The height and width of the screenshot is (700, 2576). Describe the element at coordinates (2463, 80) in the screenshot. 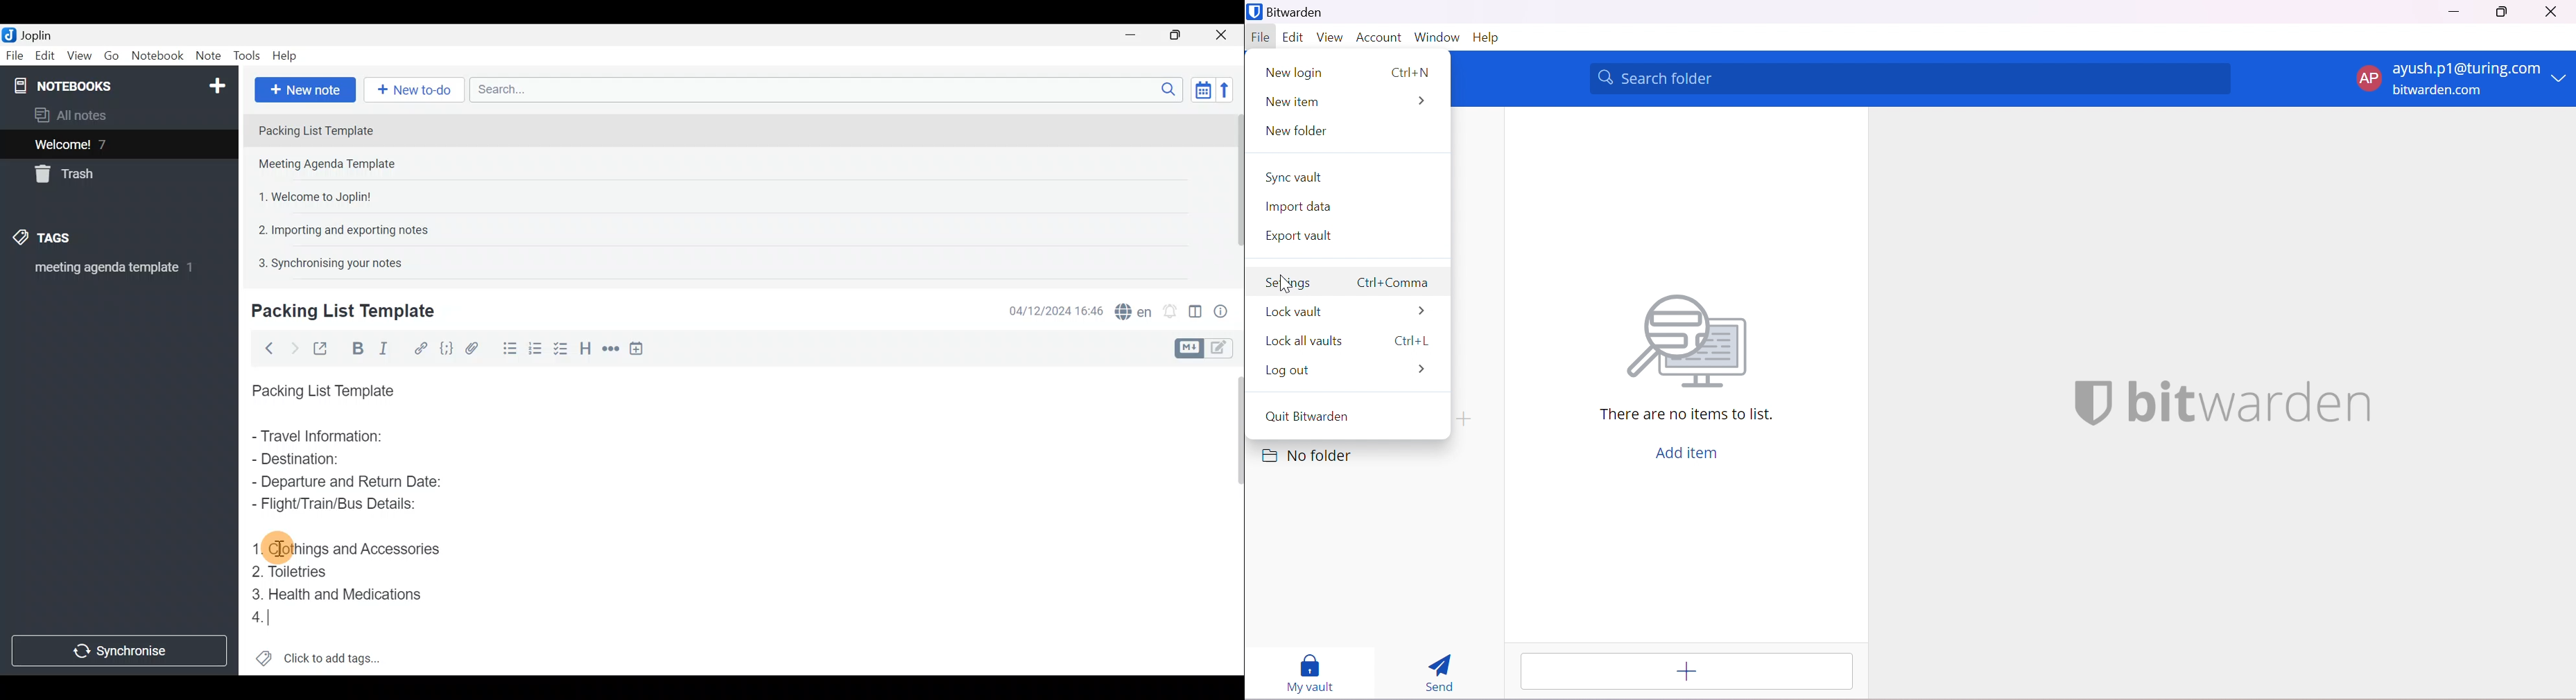

I see `account options` at that location.